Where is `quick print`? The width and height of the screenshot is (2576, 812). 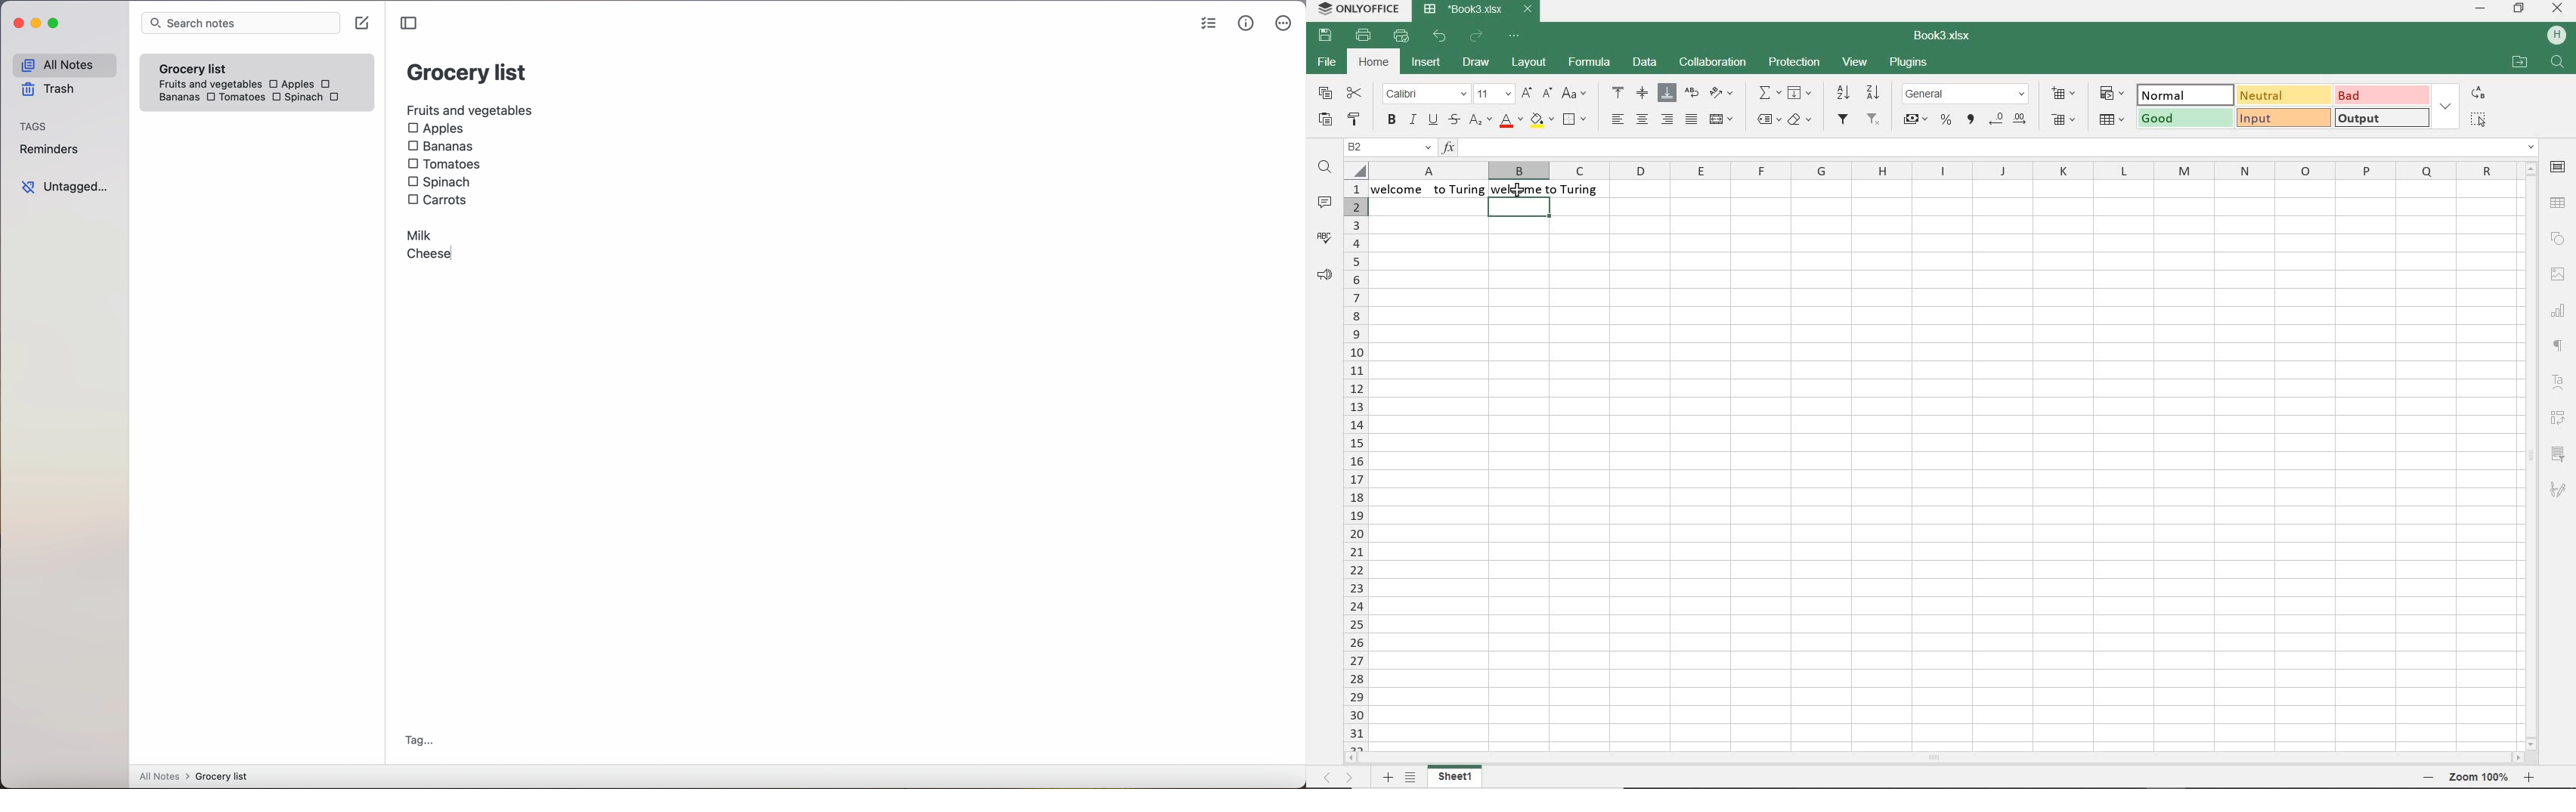
quick print is located at coordinates (1402, 36).